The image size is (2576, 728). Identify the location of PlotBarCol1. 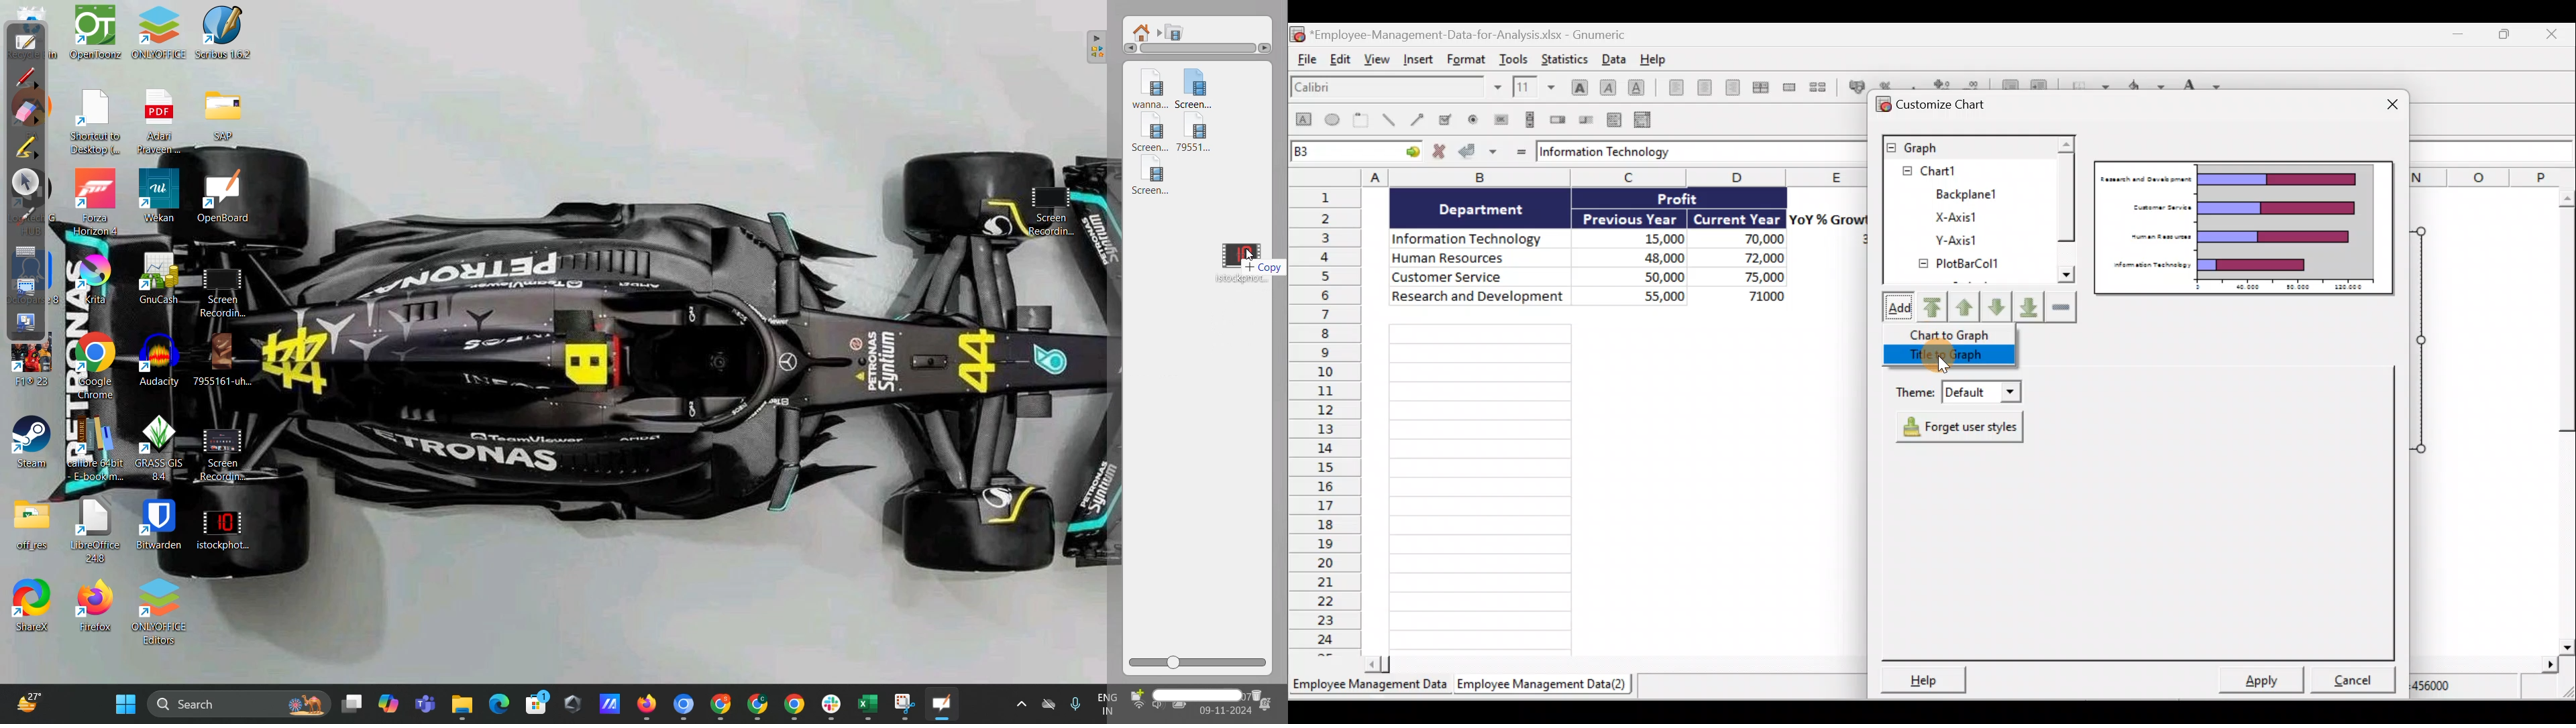
(1968, 265).